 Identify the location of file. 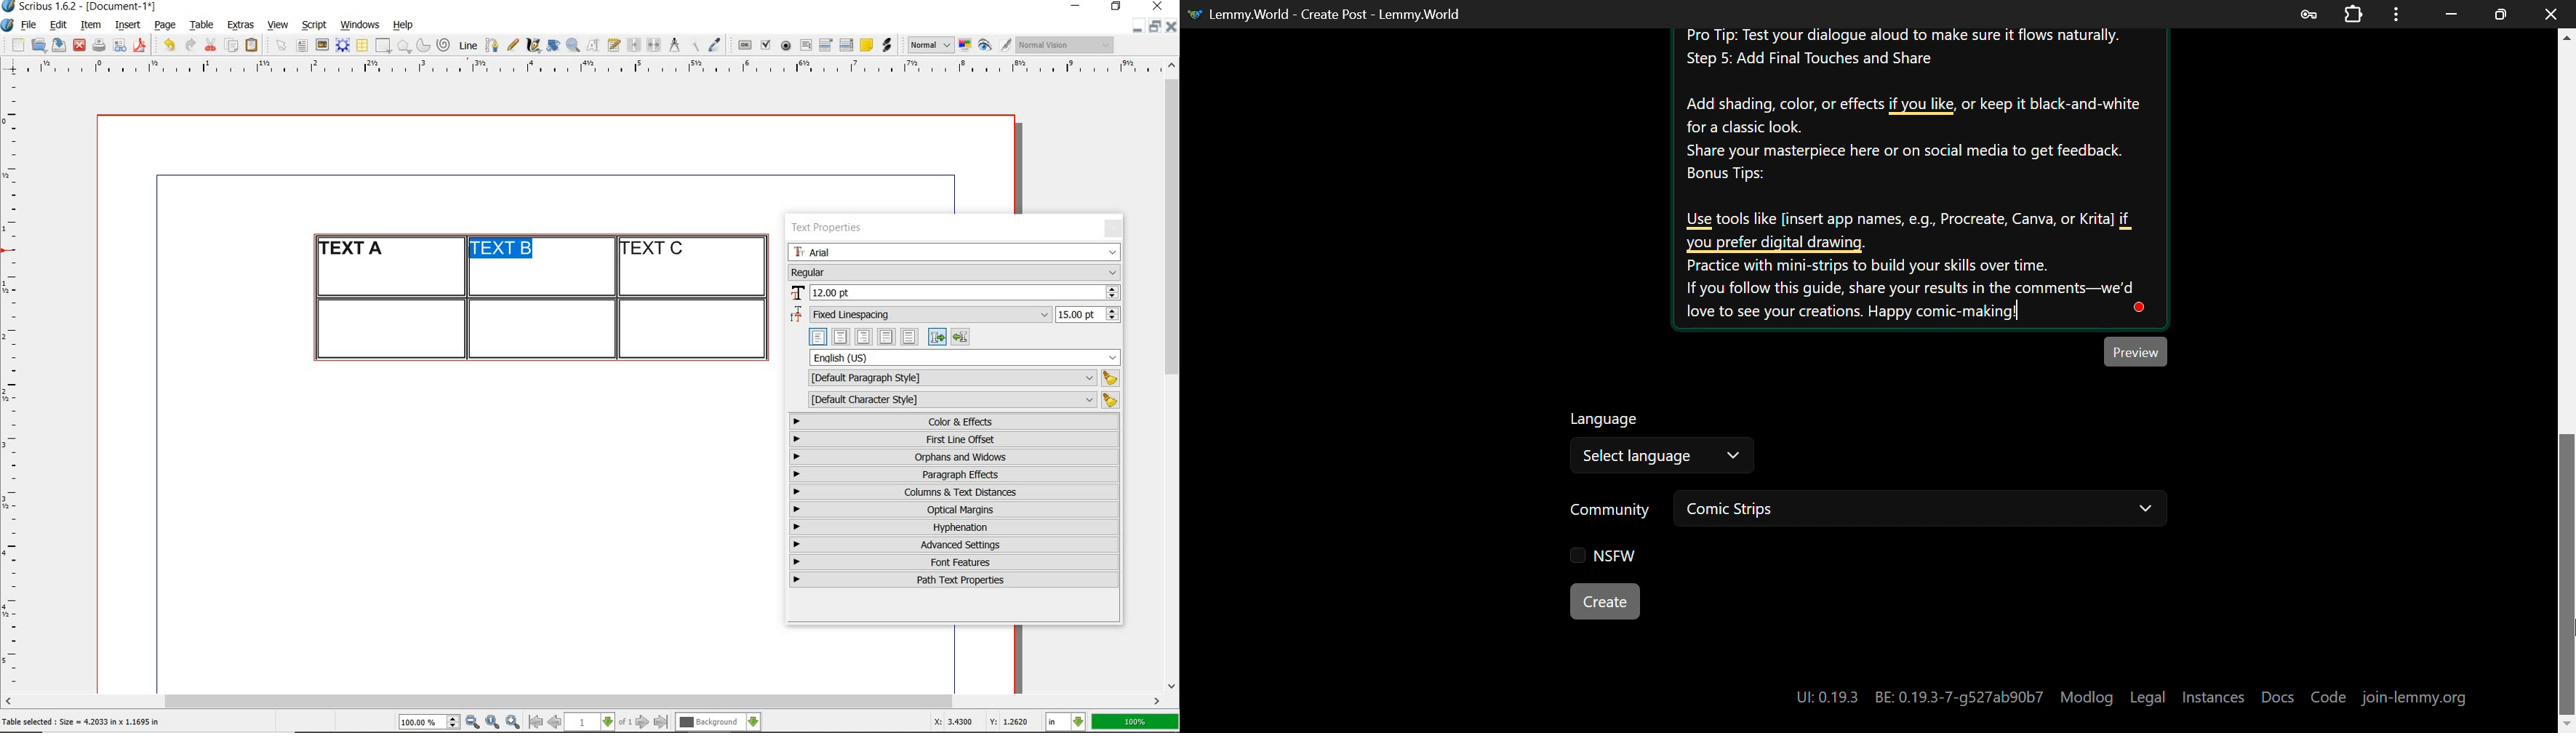
(30, 25).